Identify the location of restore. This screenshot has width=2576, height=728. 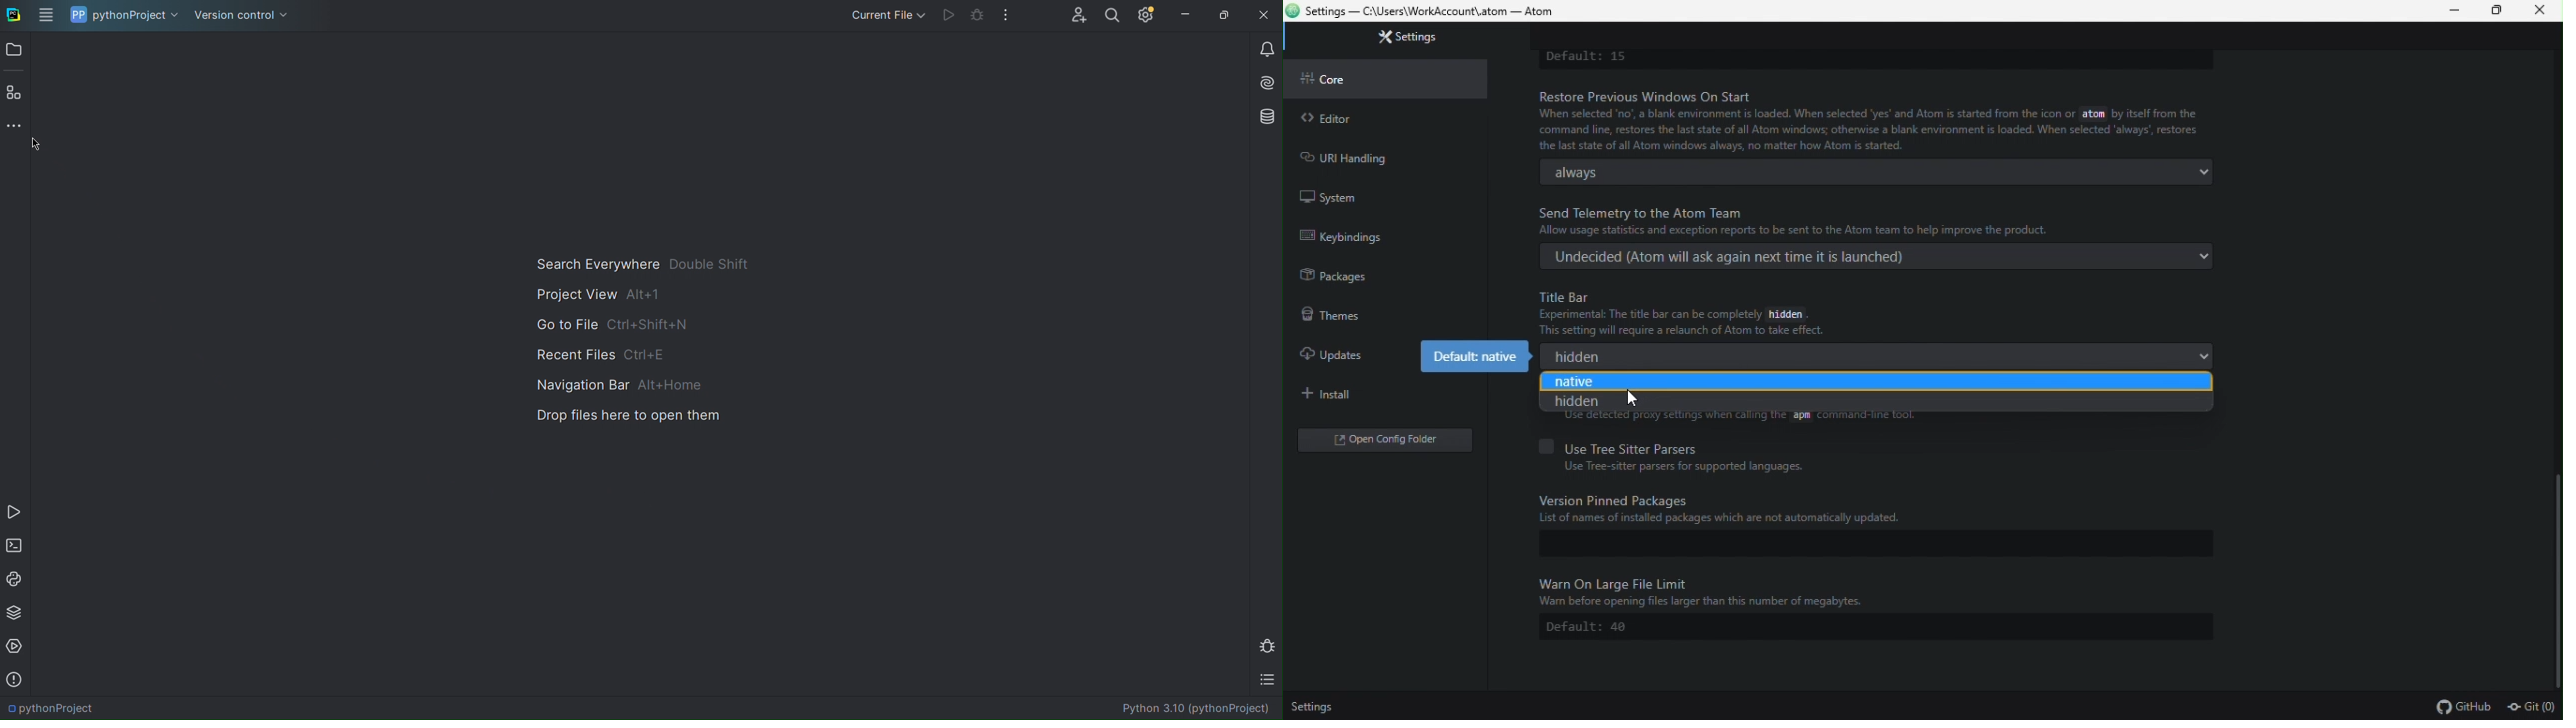
(2495, 10).